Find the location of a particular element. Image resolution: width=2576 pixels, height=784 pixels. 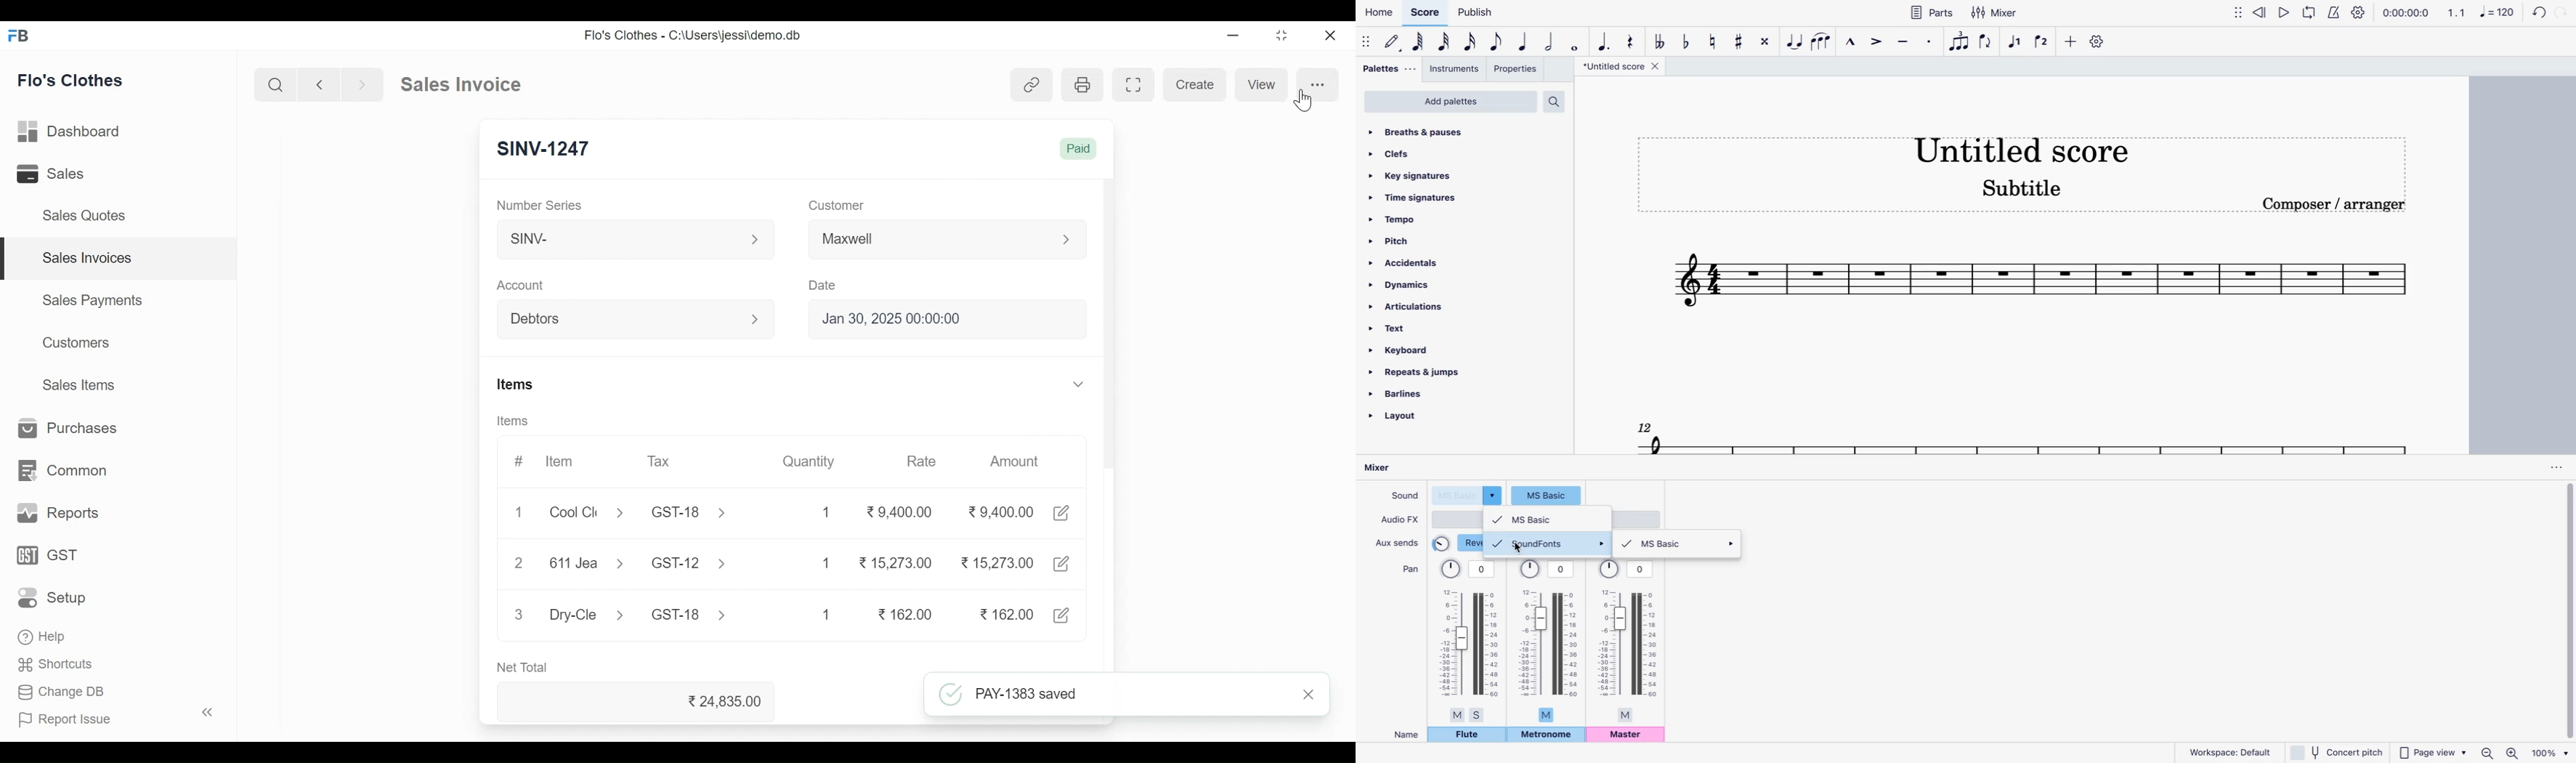

Number Series is located at coordinates (545, 204).